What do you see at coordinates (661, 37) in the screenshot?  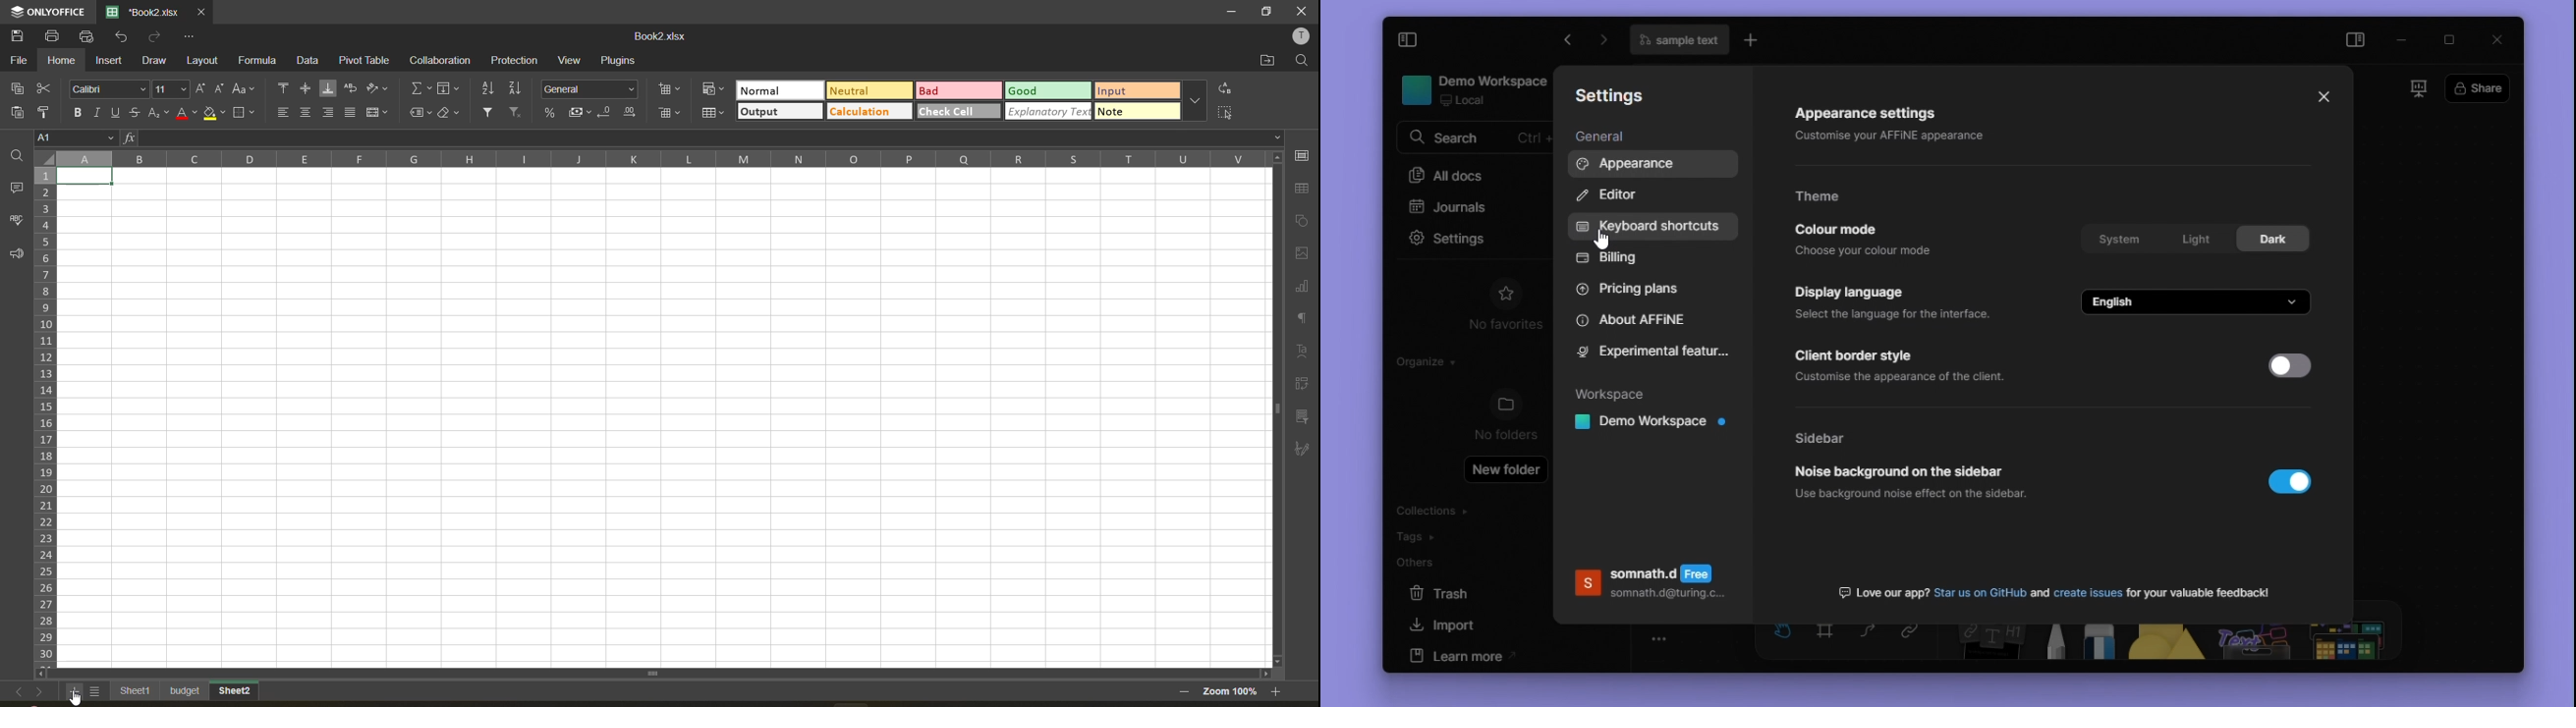 I see `file name` at bounding box center [661, 37].